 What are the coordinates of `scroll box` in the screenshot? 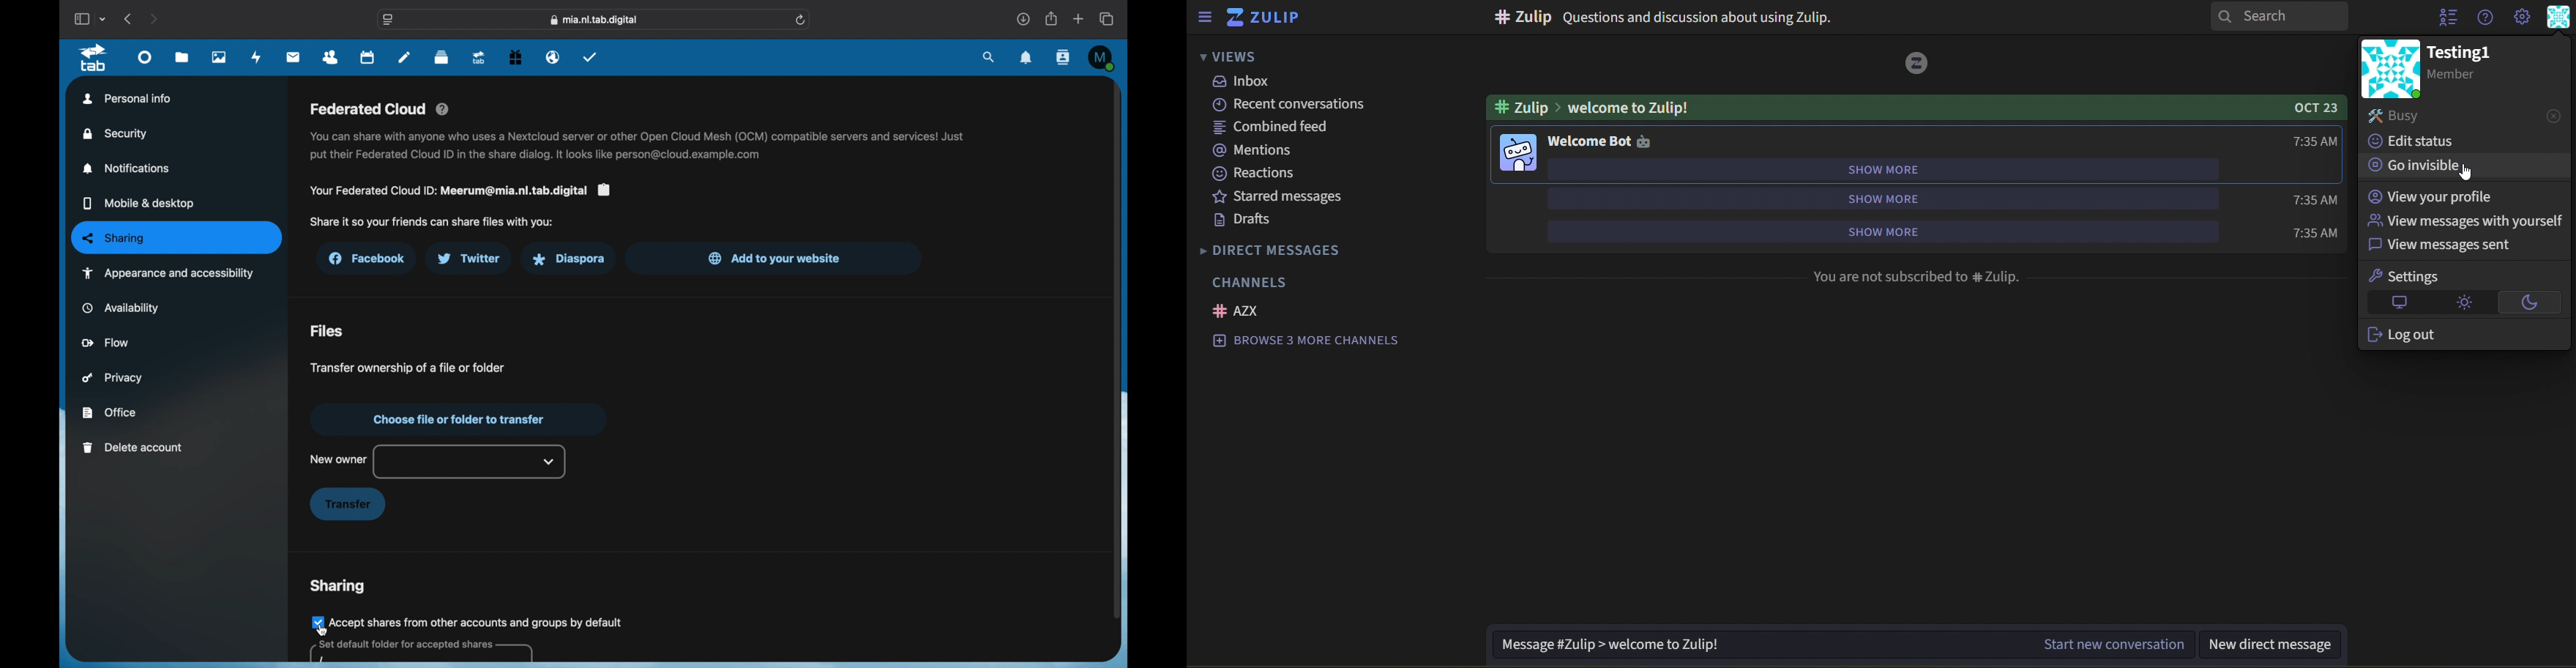 It's located at (1116, 349).